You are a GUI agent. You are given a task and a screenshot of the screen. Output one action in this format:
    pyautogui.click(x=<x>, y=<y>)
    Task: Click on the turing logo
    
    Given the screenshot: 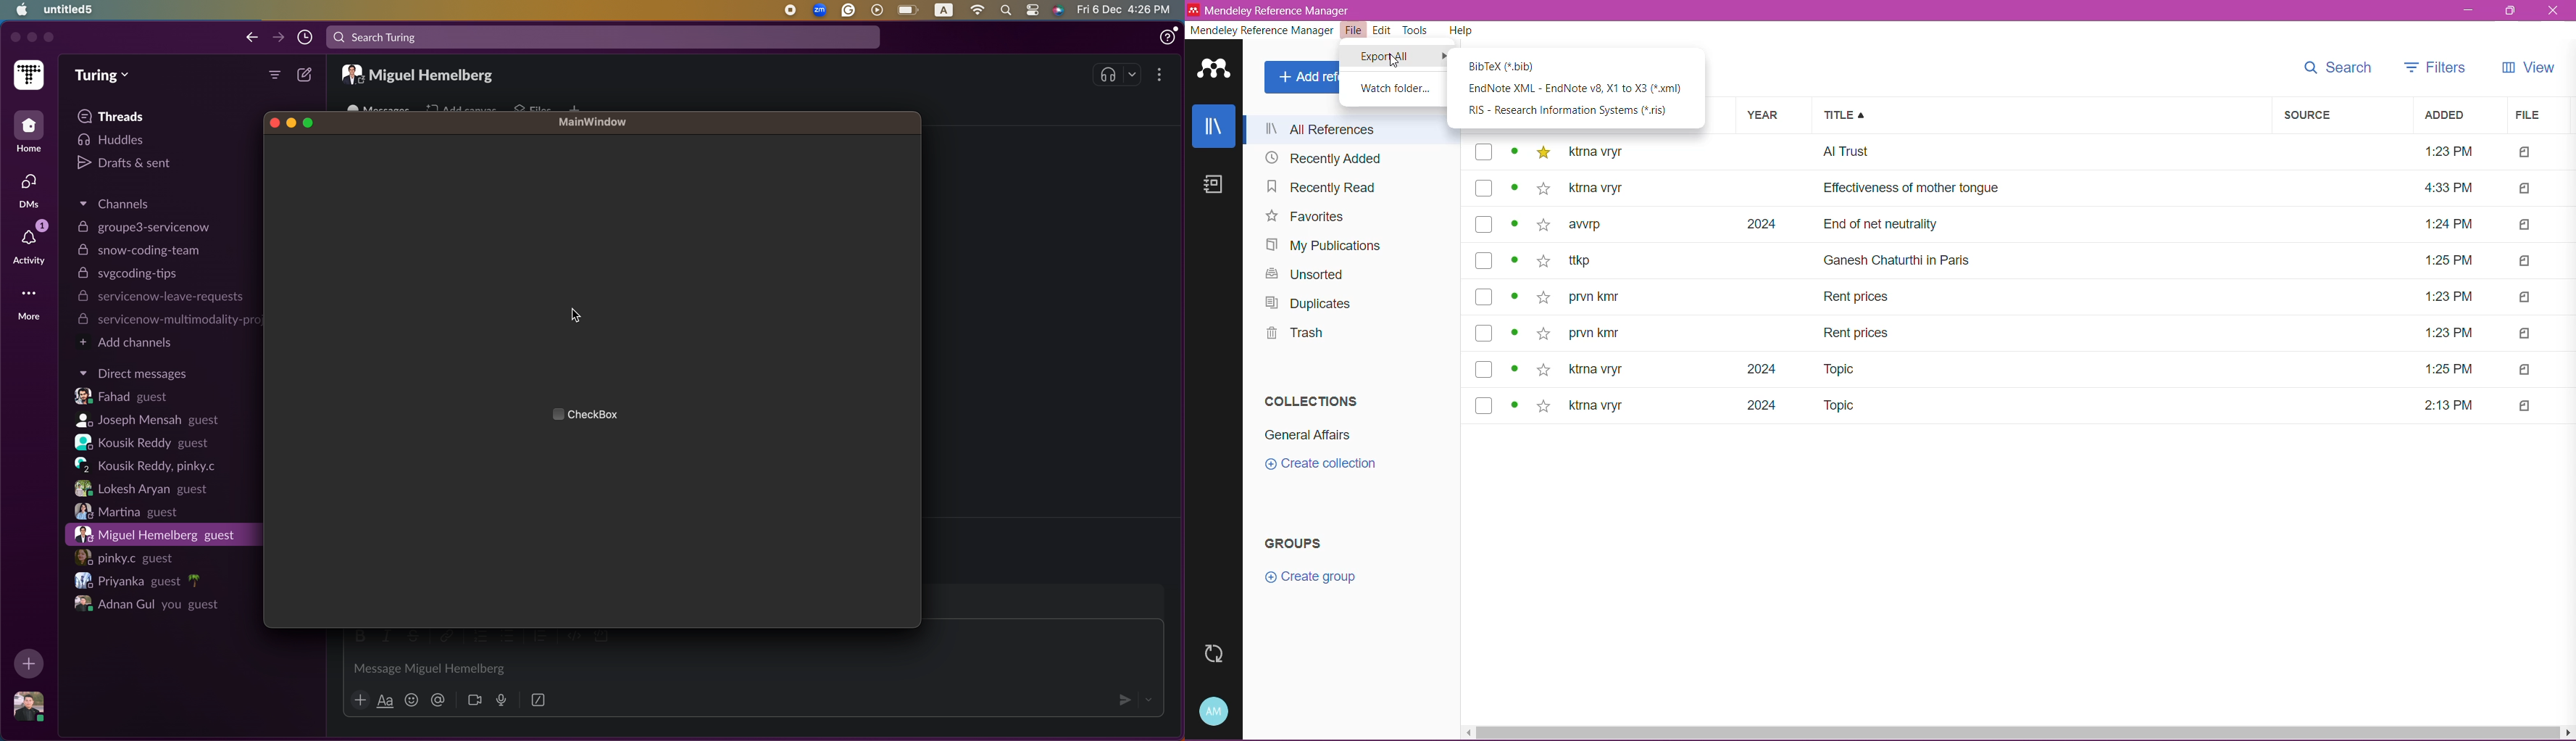 What is the action you would take?
    pyautogui.click(x=28, y=76)
    